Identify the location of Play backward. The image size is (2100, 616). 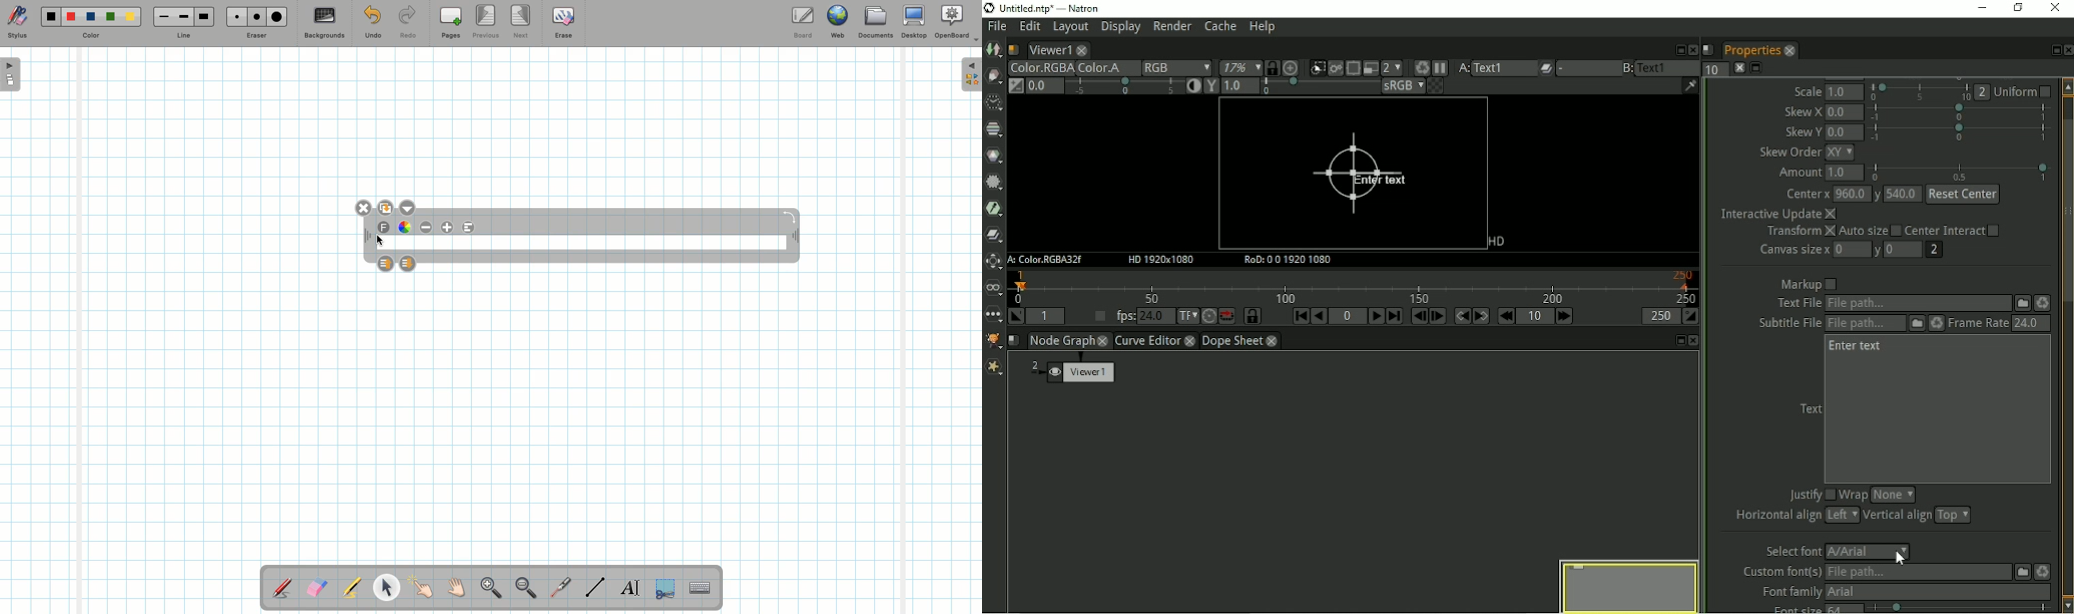
(1319, 316).